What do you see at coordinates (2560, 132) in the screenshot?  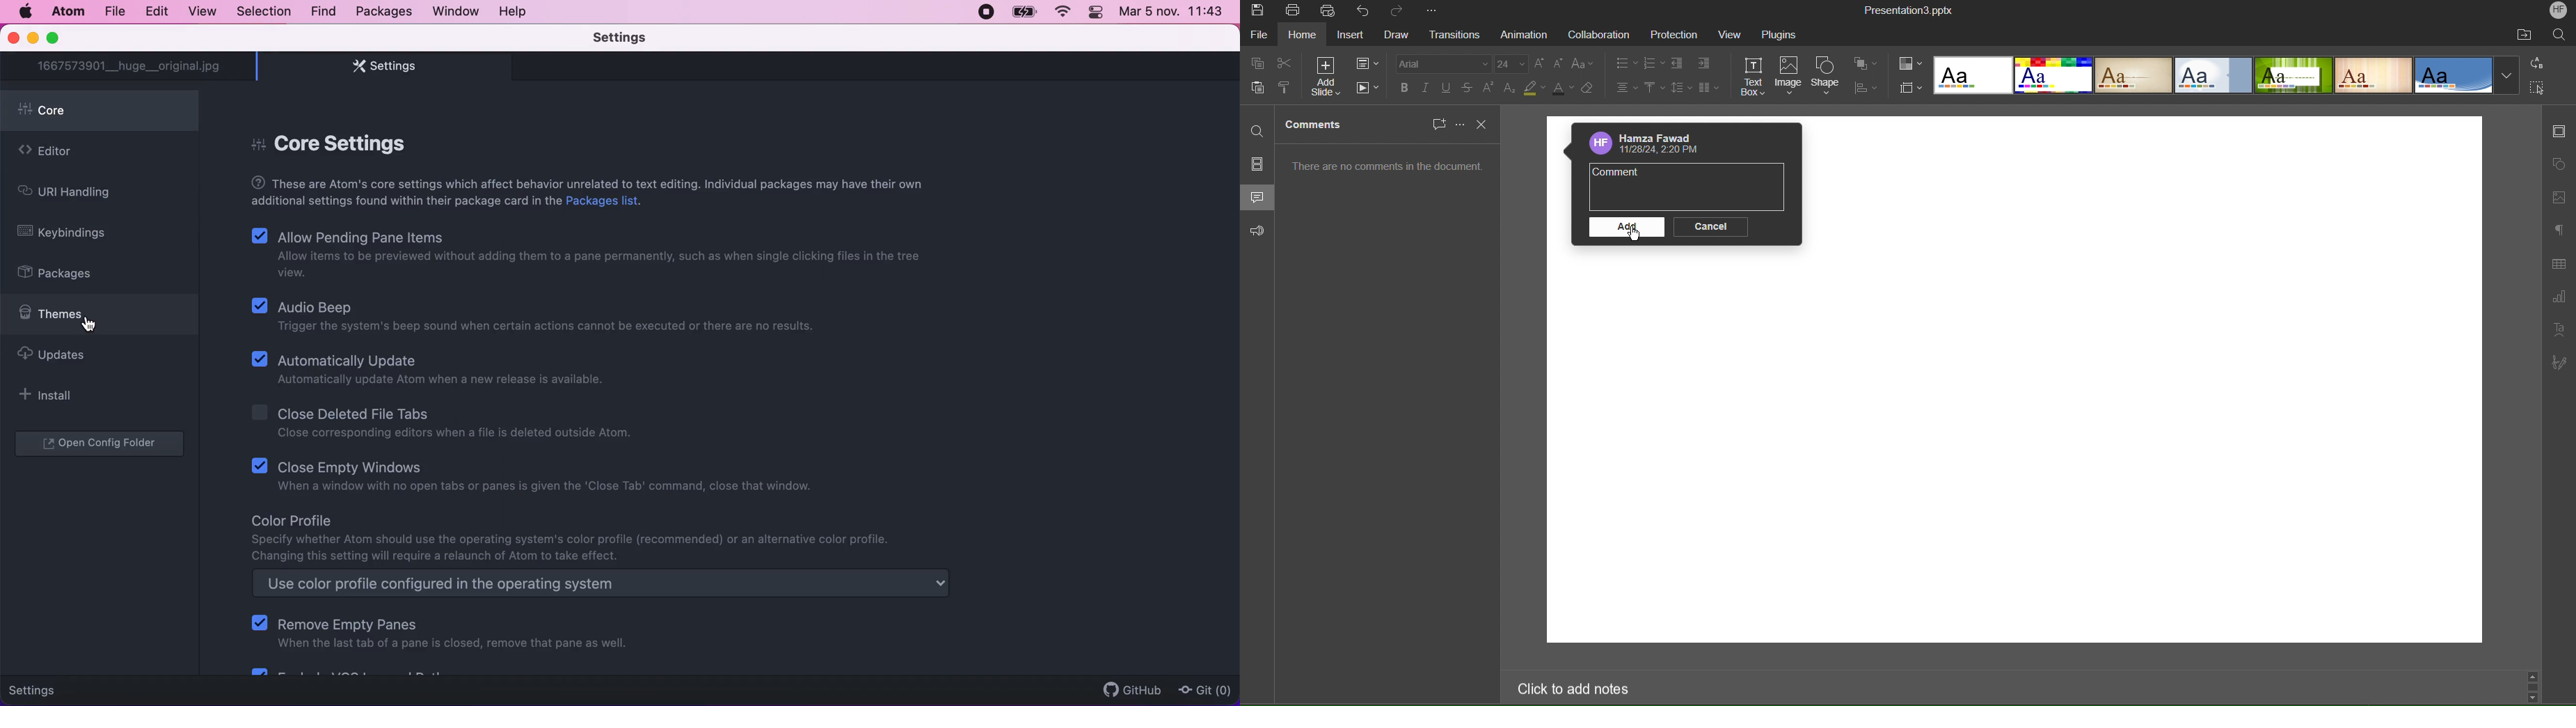 I see `Slide Settings` at bounding box center [2560, 132].